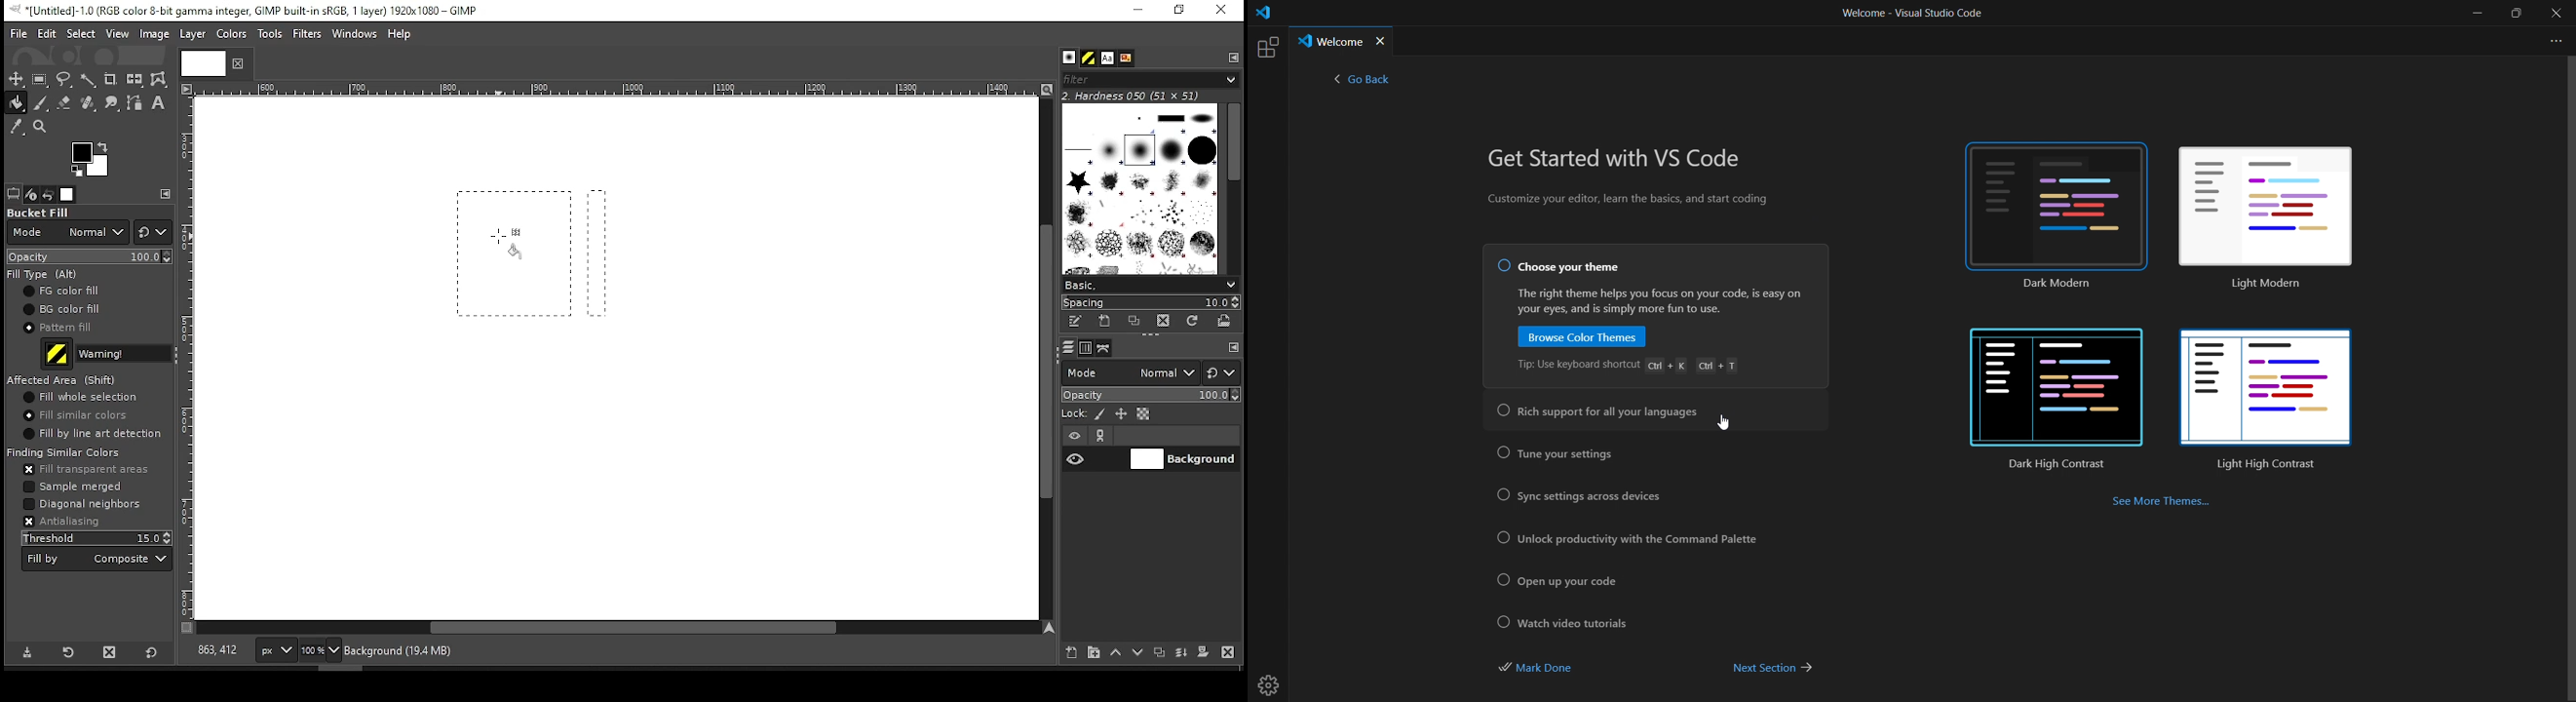 This screenshot has height=728, width=2576. I want to click on device status, so click(31, 194).